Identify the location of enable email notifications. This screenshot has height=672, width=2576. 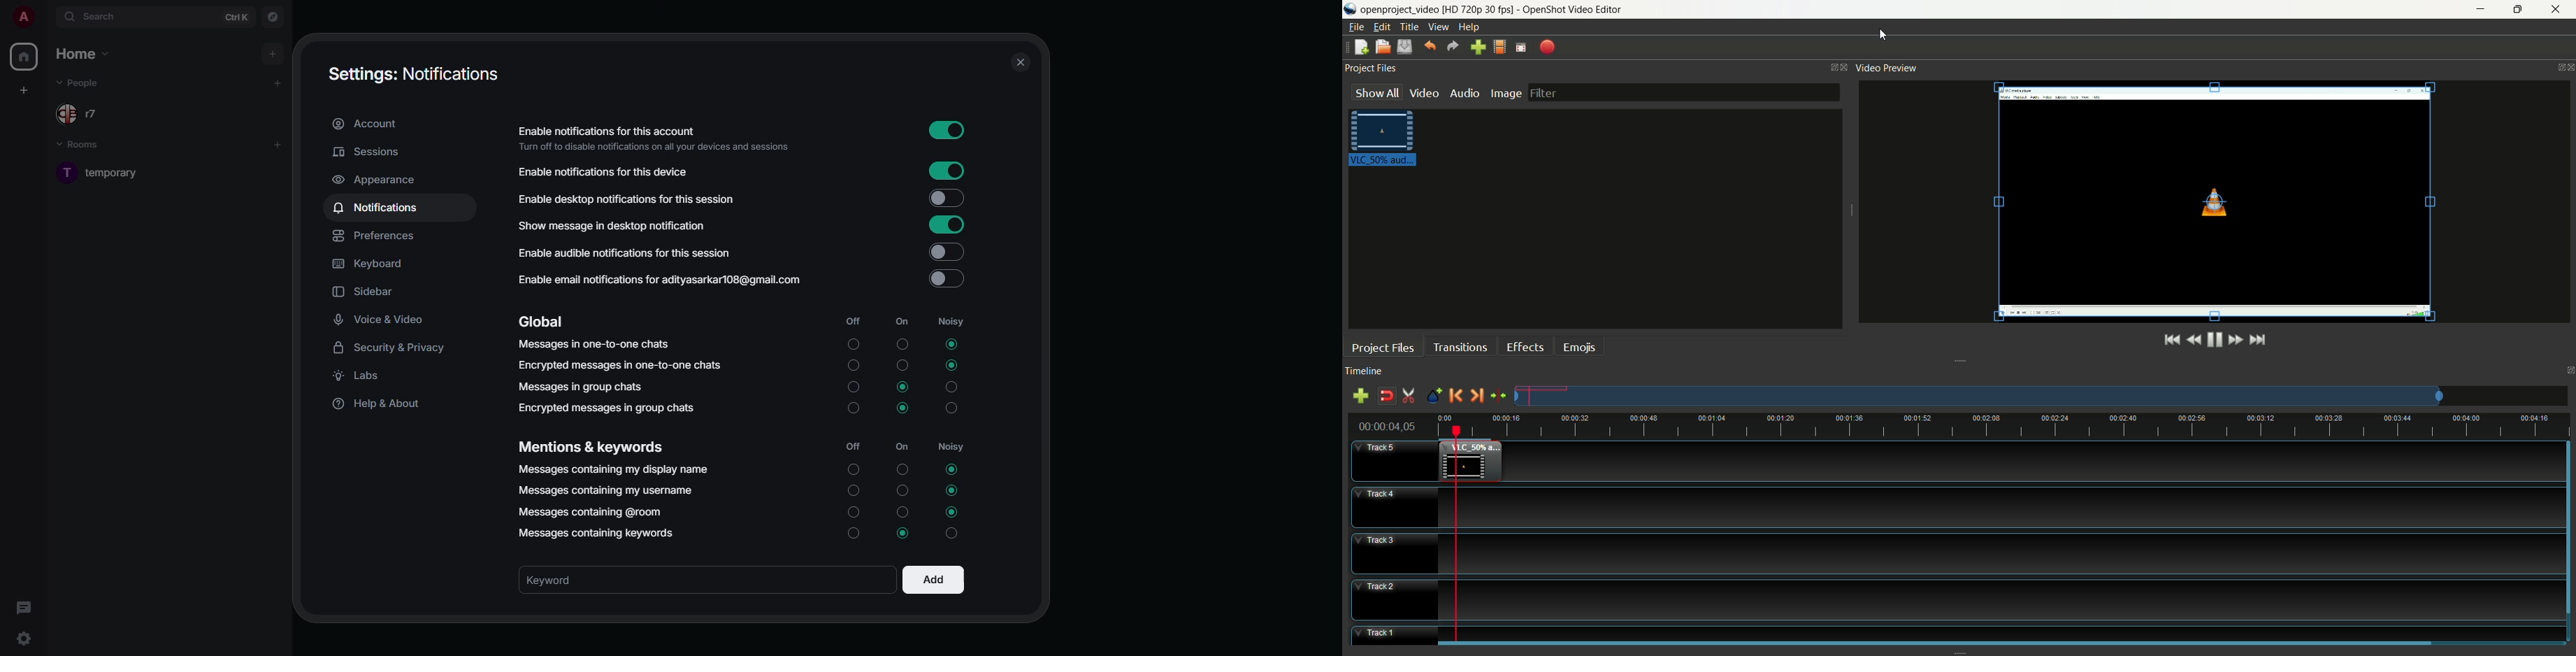
(659, 278).